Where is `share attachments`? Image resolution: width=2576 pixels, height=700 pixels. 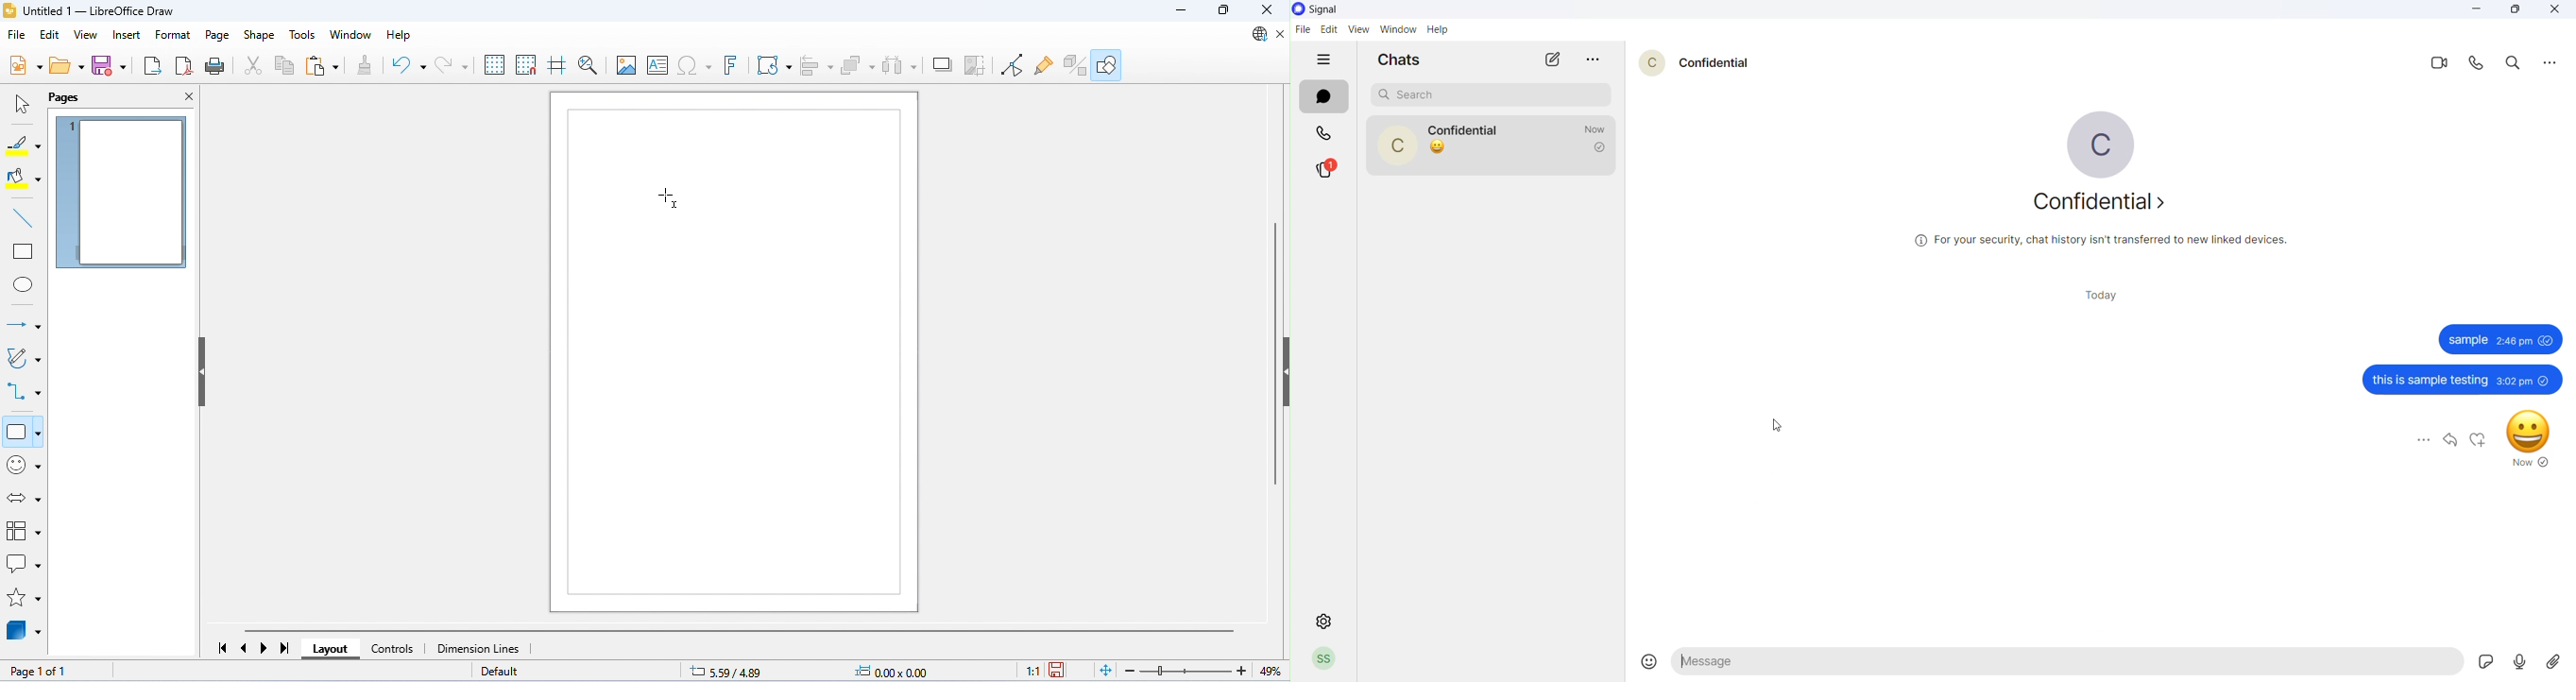 share attachments is located at coordinates (2551, 661).